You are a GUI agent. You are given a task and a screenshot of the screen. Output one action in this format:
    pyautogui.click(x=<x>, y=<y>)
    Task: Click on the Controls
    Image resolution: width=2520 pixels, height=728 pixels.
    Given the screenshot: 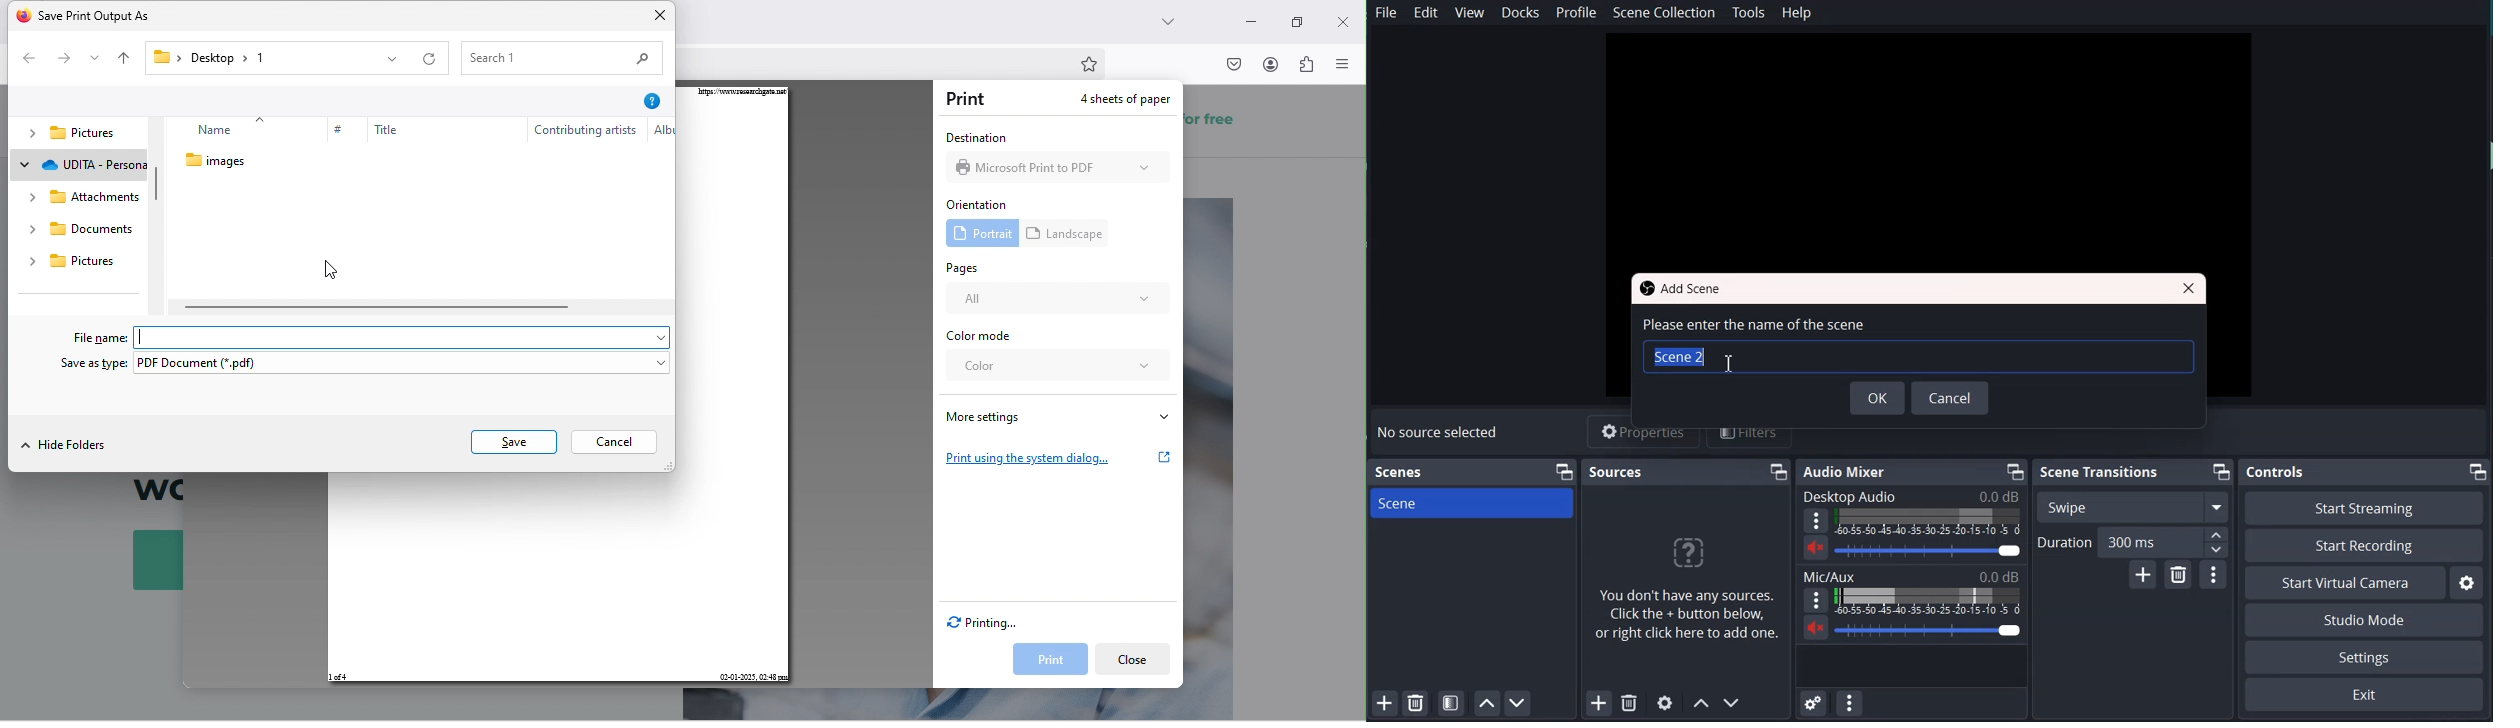 What is the action you would take?
    pyautogui.click(x=2278, y=472)
    